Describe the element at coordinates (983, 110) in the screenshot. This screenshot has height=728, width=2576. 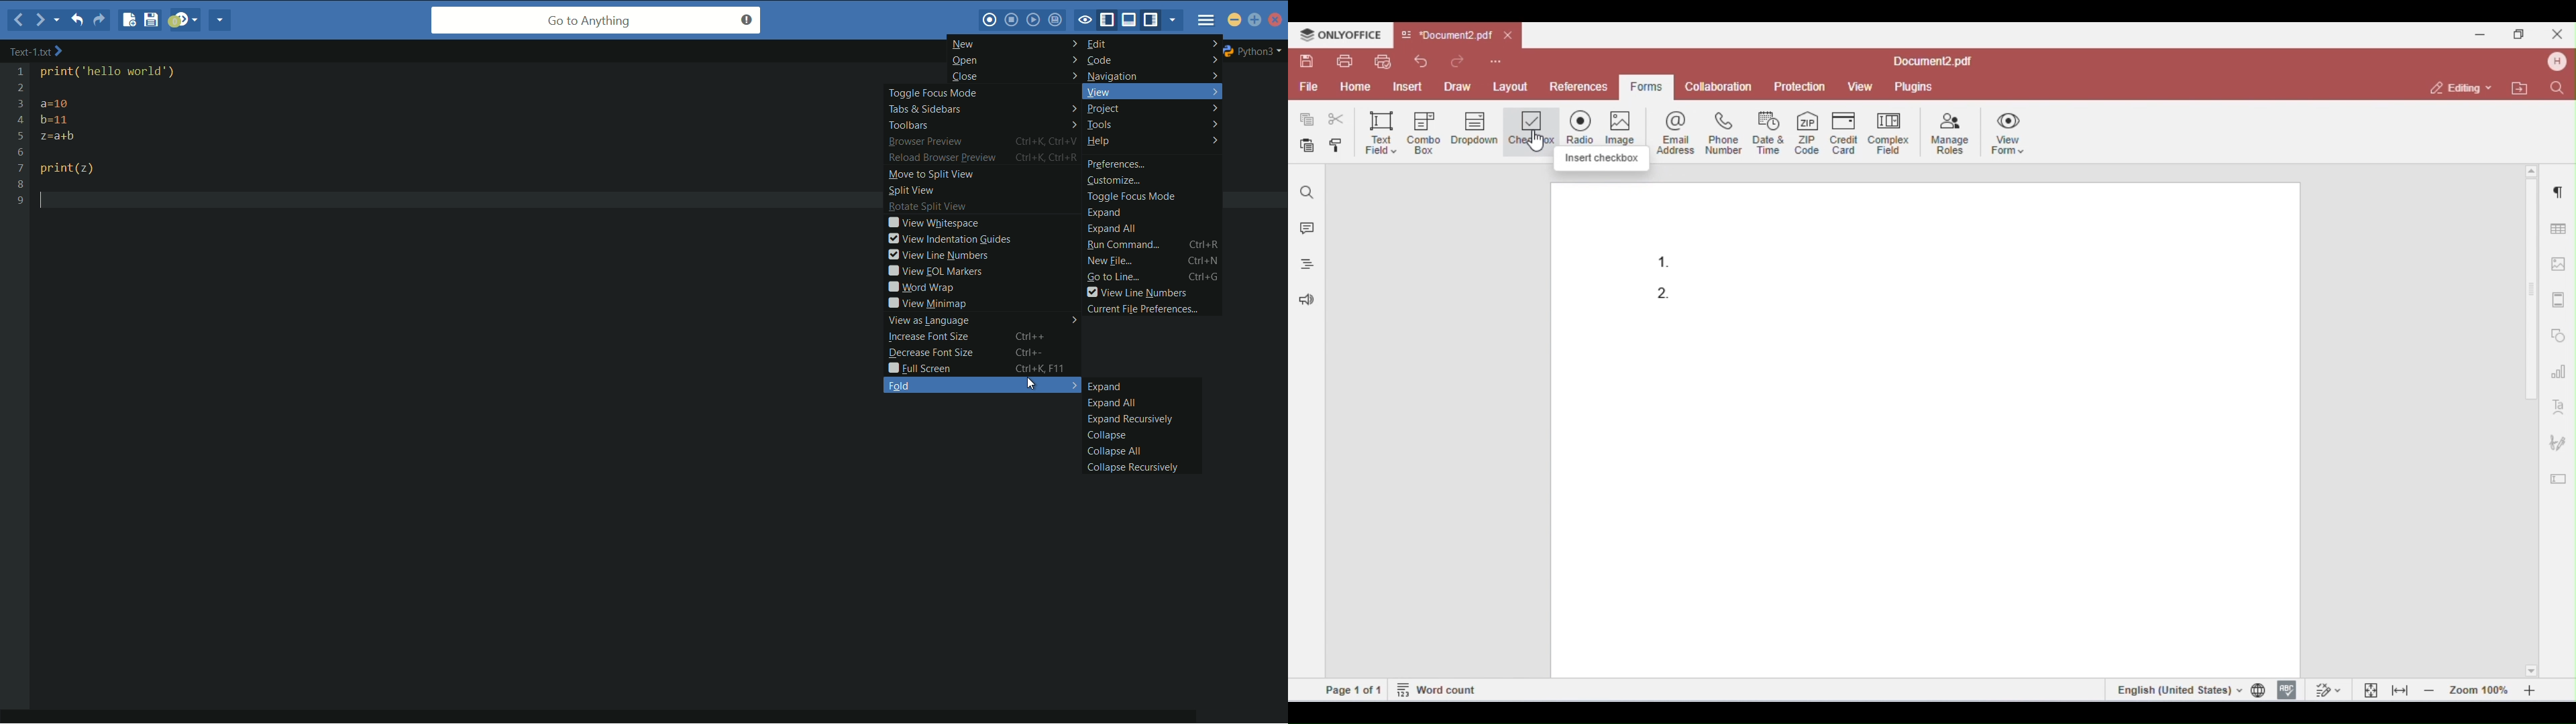
I see `tabs and sidebars` at that location.